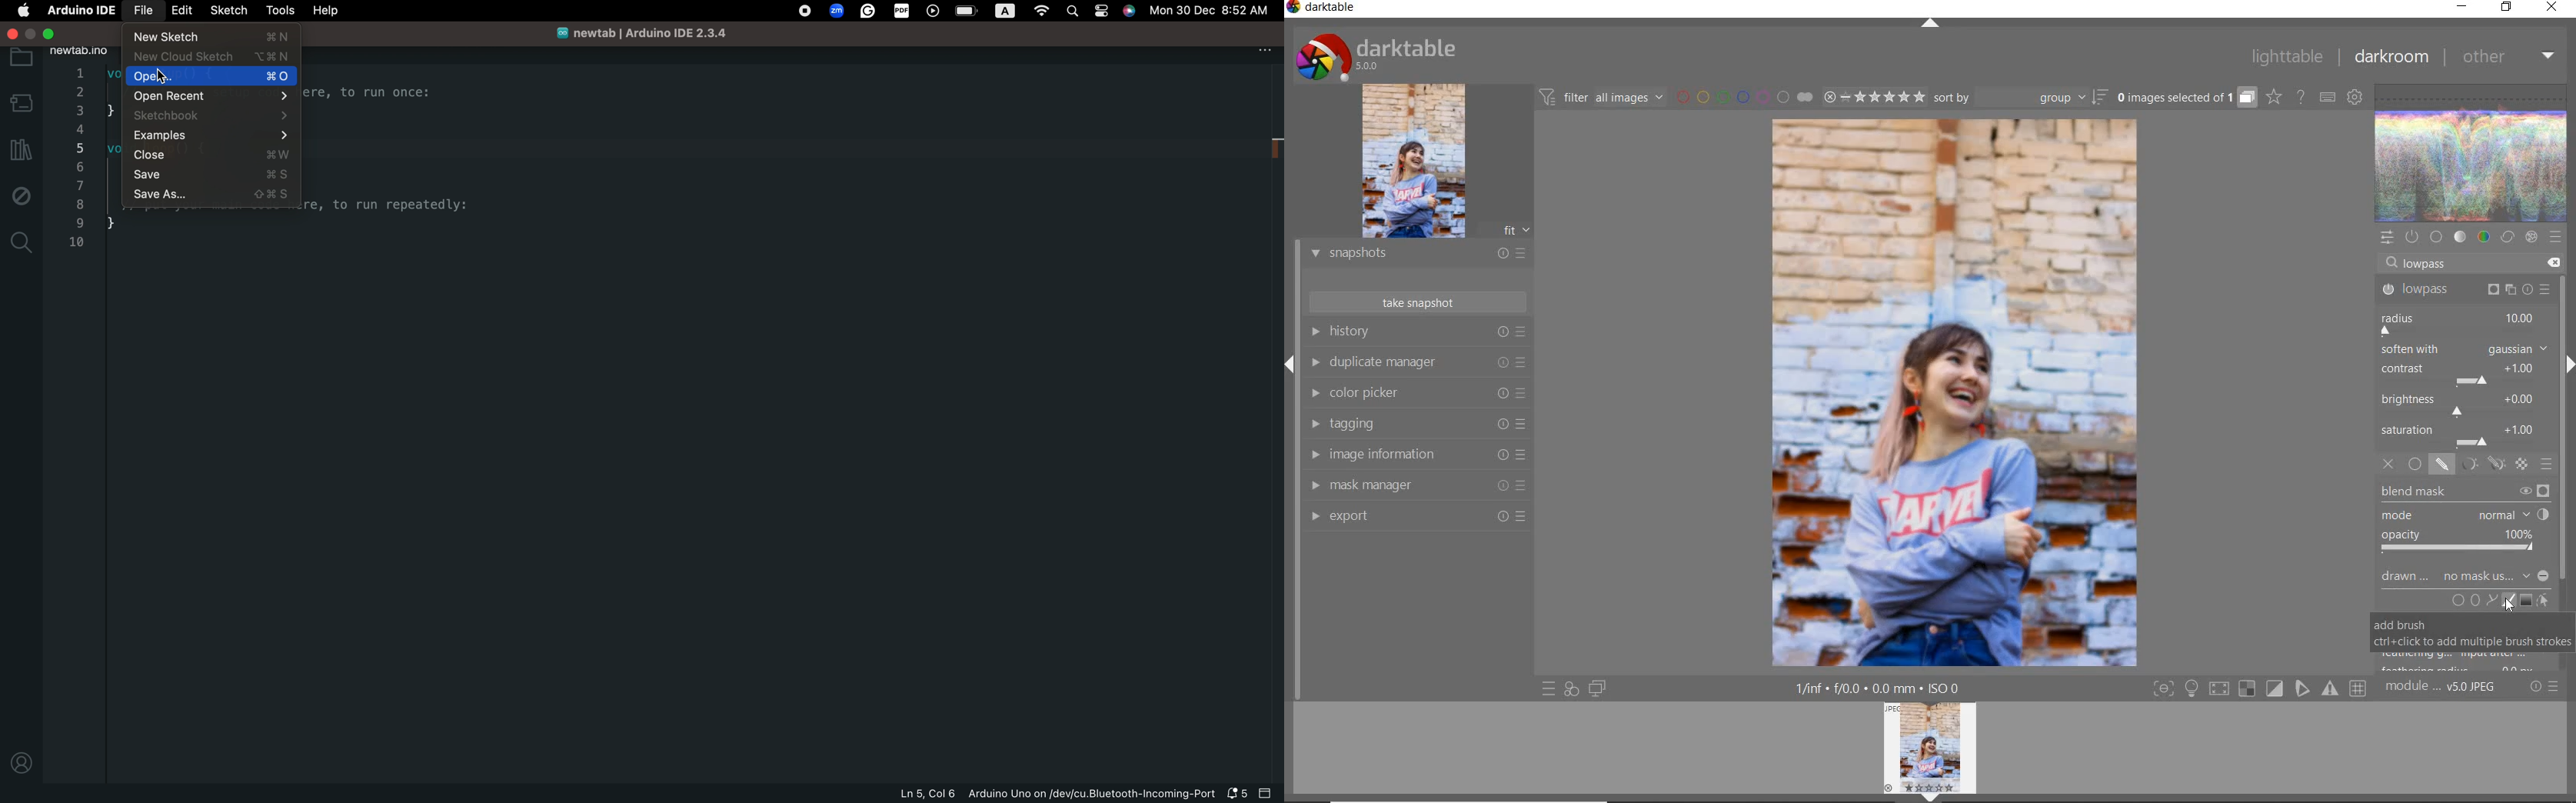 Image resolution: width=2576 pixels, height=812 pixels. What do you see at coordinates (2527, 600) in the screenshot?
I see `add gradient` at bounding box center [2527, 600].